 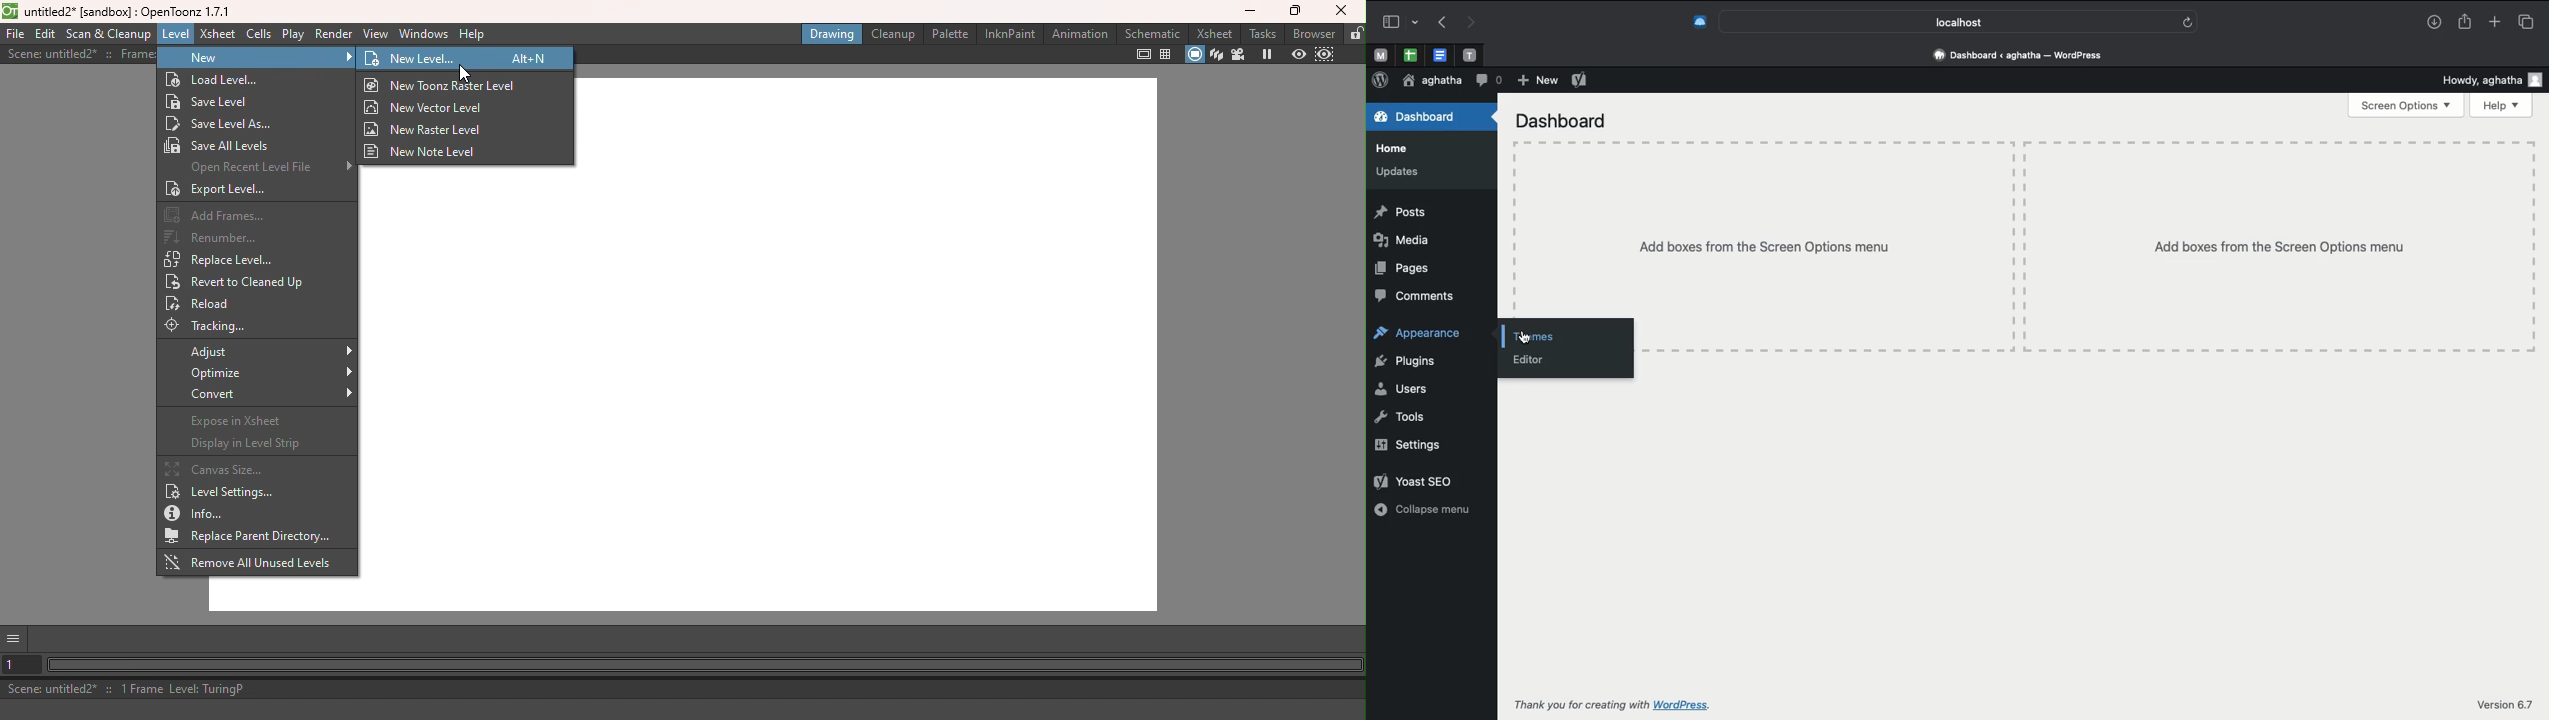 I want to click on More options, so click(x=16, y=640).